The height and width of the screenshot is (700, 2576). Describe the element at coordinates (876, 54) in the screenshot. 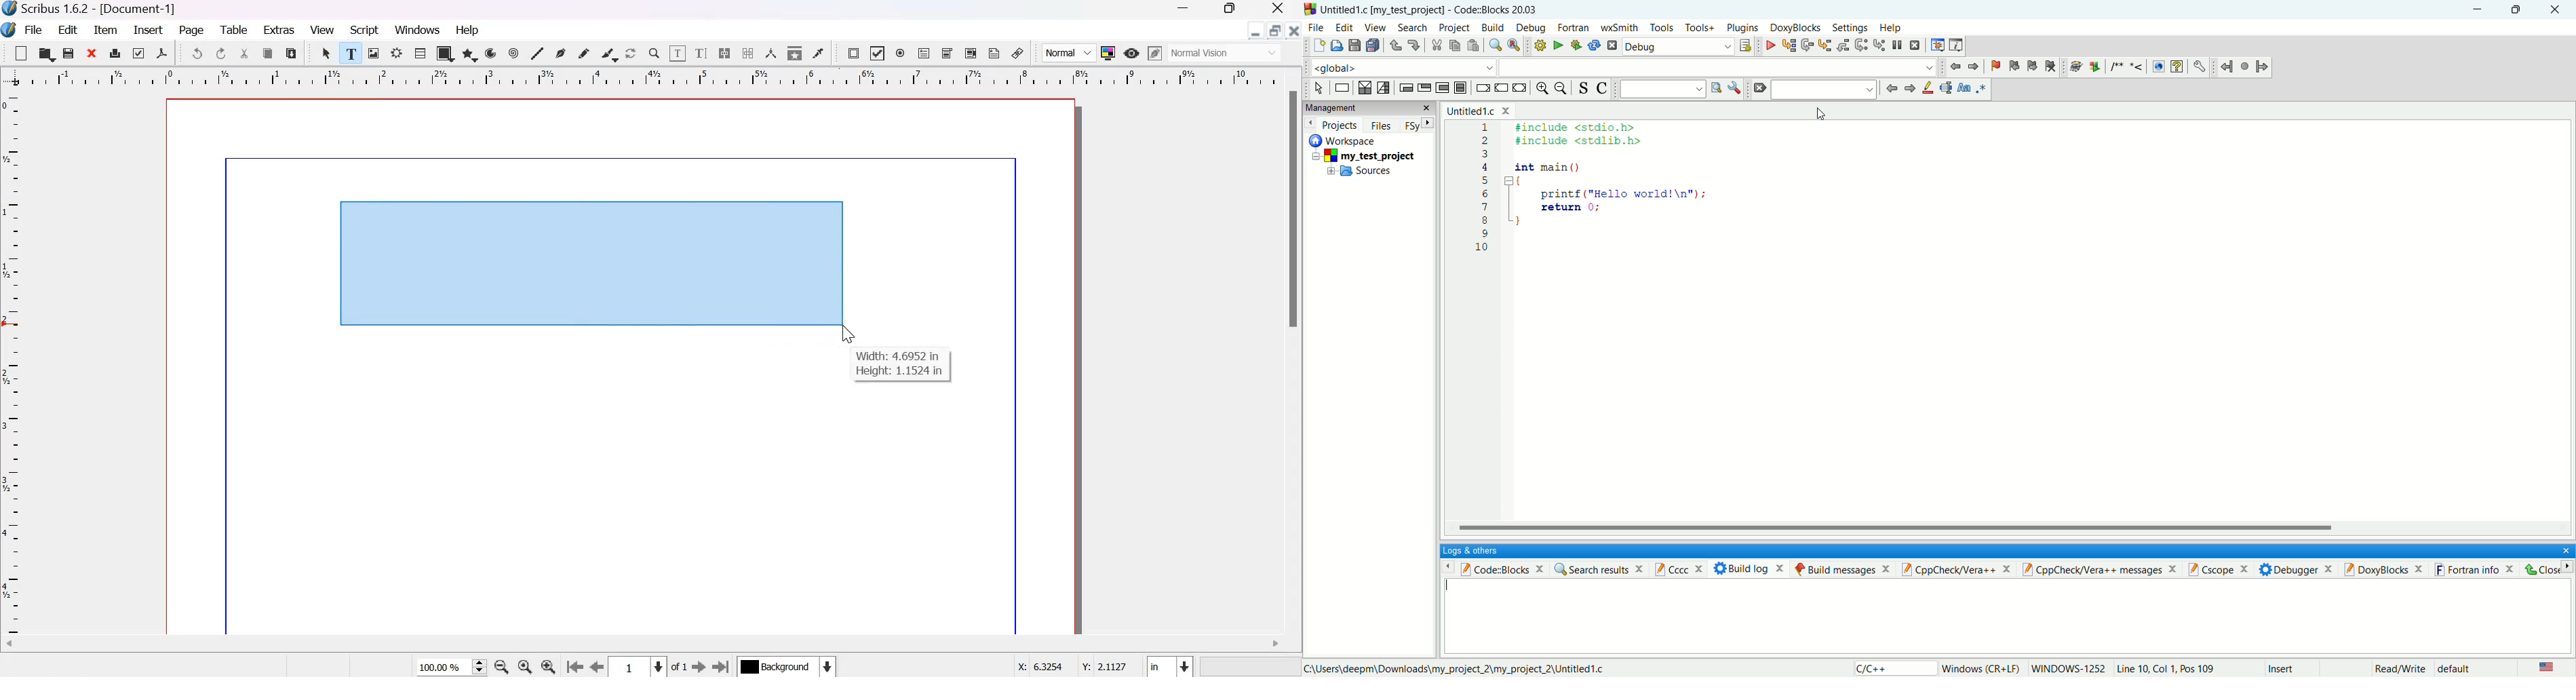

I see `PDF check box` at that location.